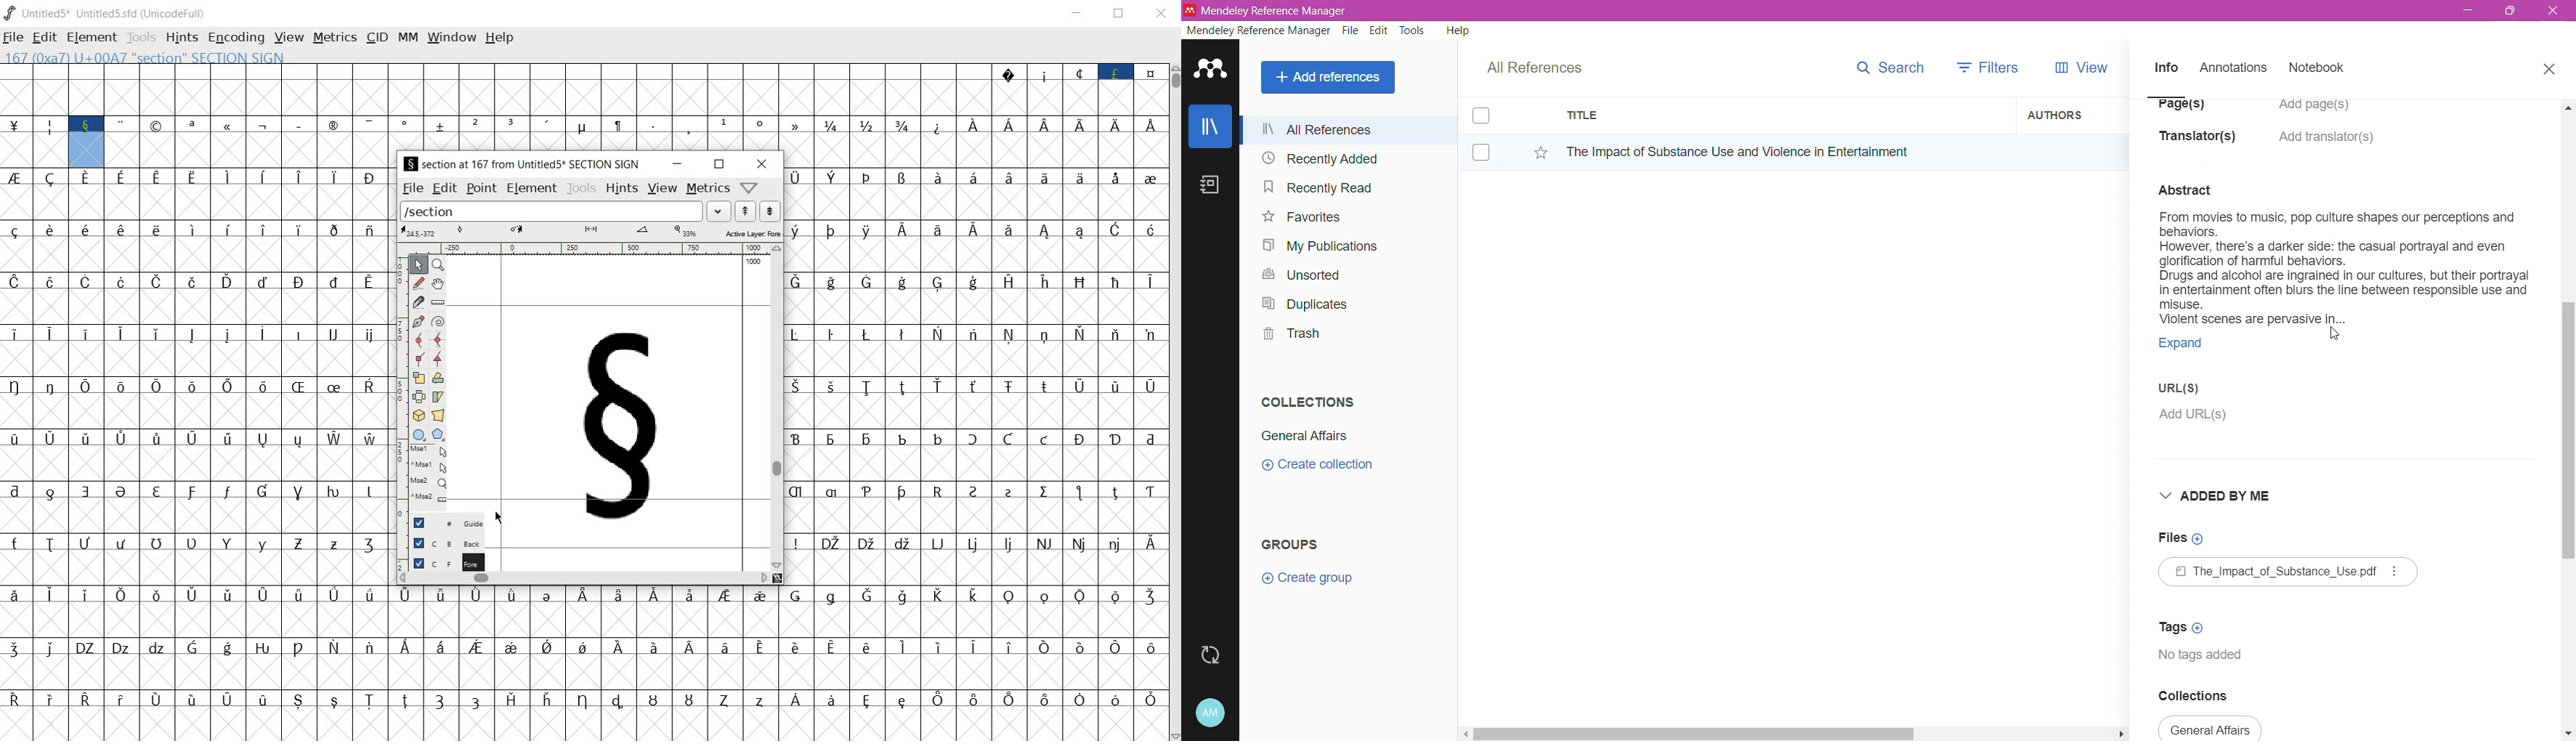 This screenshot has width=2576, height=756. Describe the element at coordinates (939, 125) in the screenshot. I see `special symbol` at that location.